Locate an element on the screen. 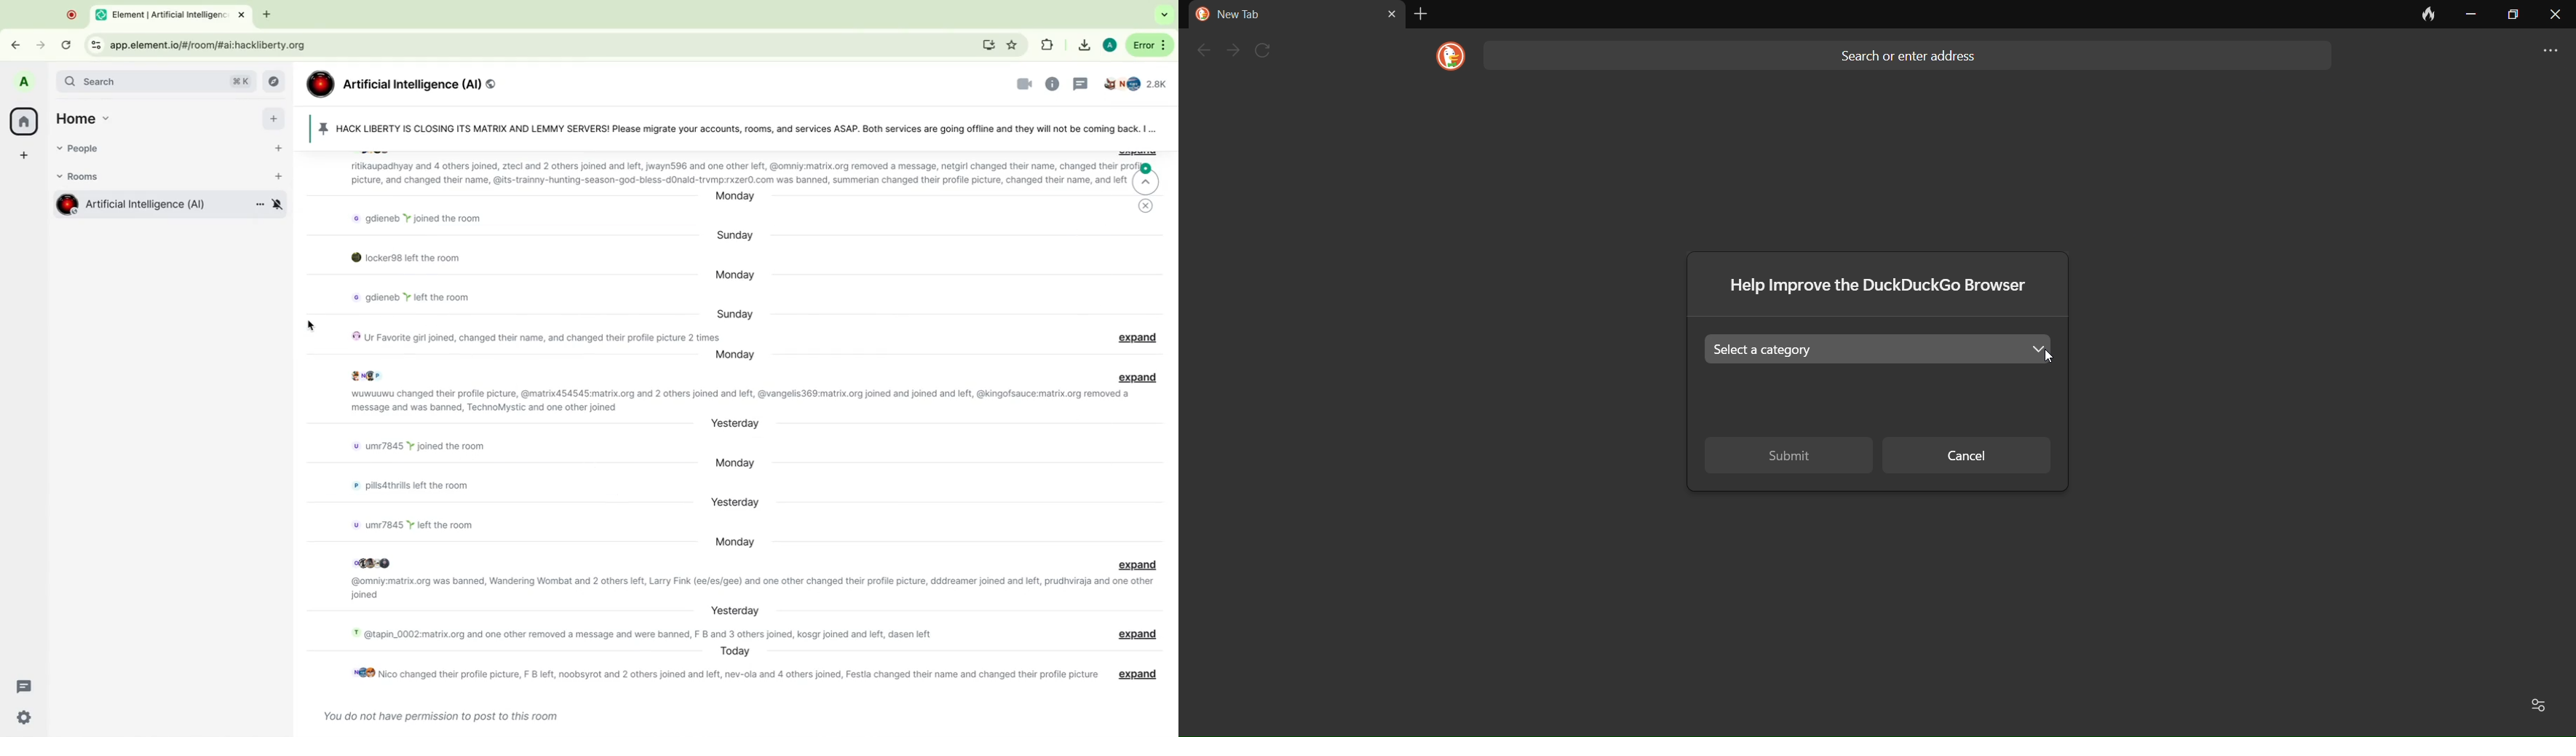 Image resolution: width=2576 pixels, height=756 pixels. message is located at coordinates (435, 448).